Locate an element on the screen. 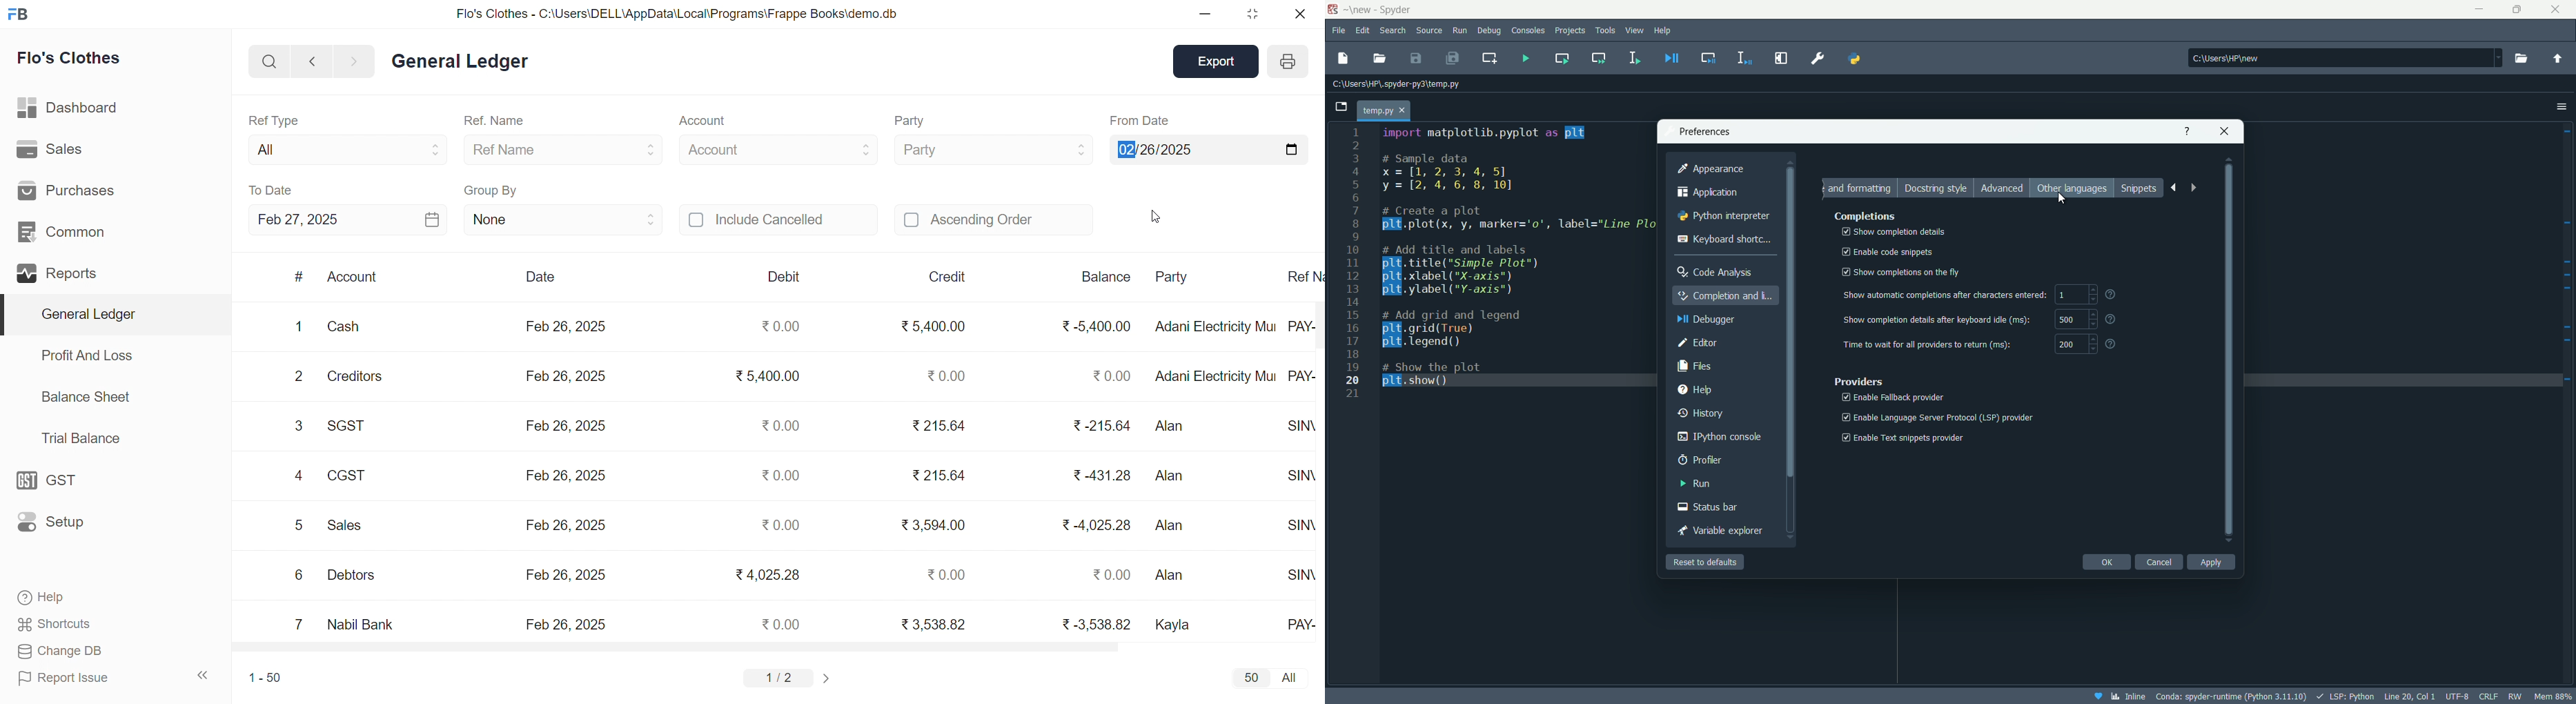 Image resolution: width=2576 pixels, height=728 pixels. Balance is located at coordinates (1106, 277).